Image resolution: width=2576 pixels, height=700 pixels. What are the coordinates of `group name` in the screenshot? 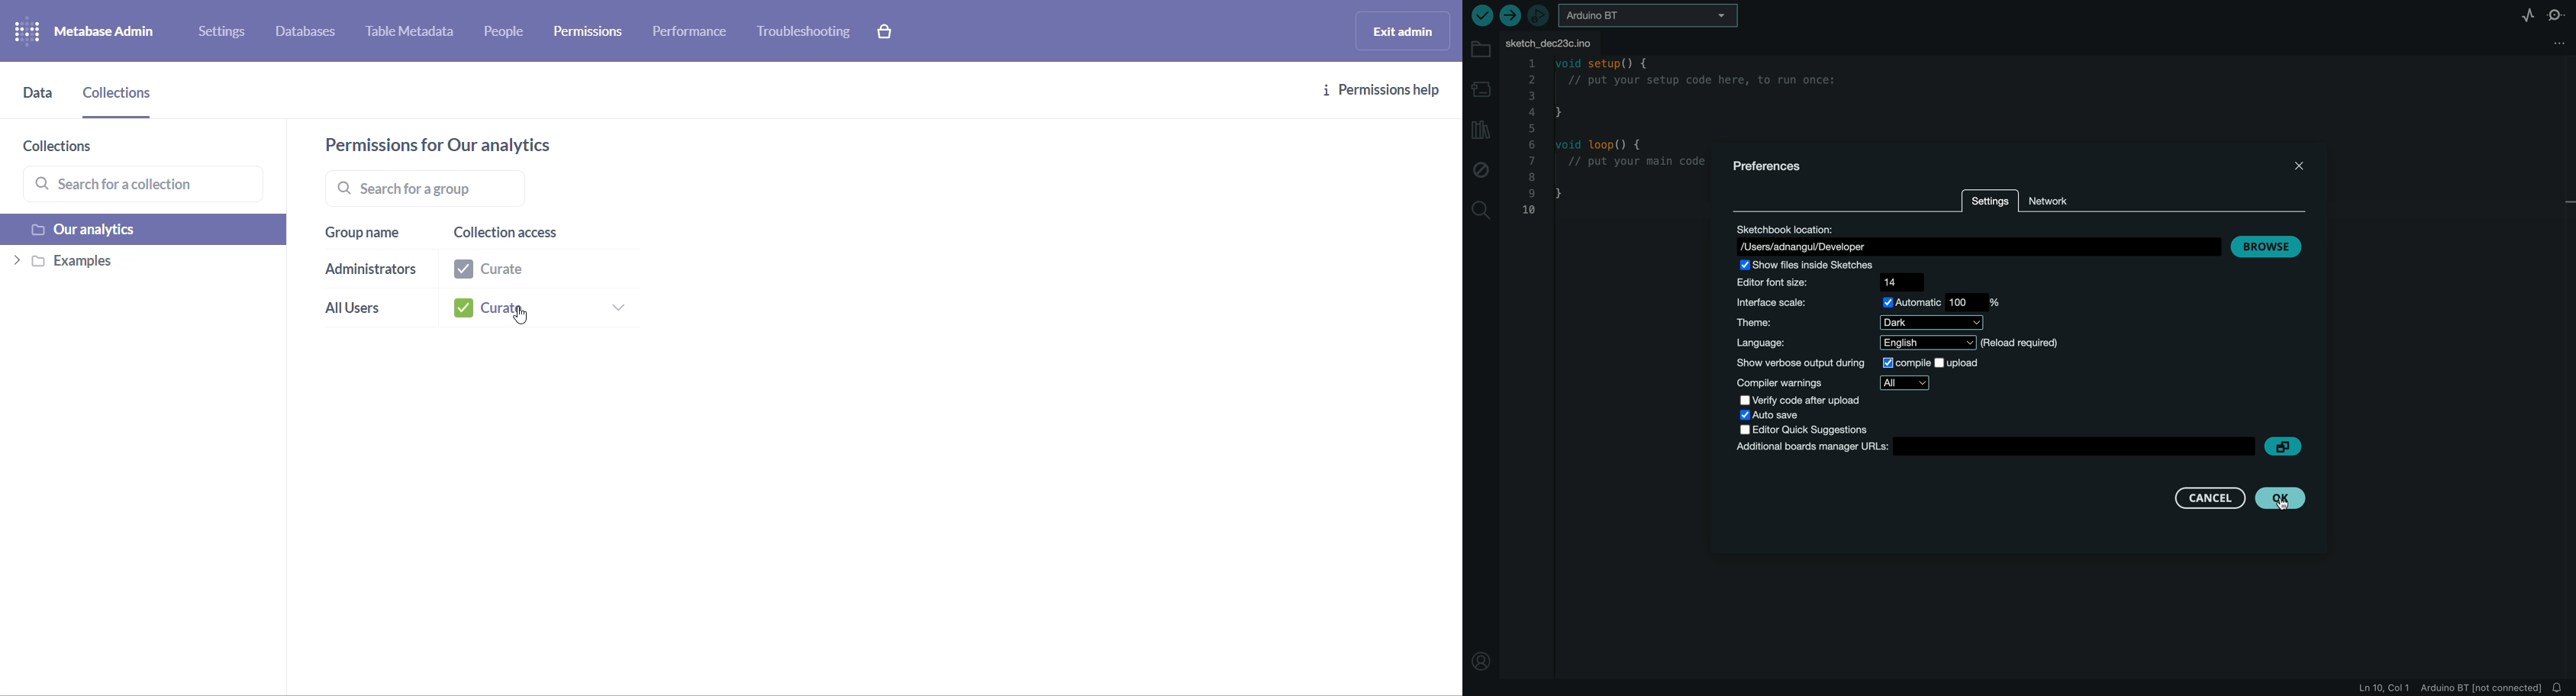 It's located at (368, 234).